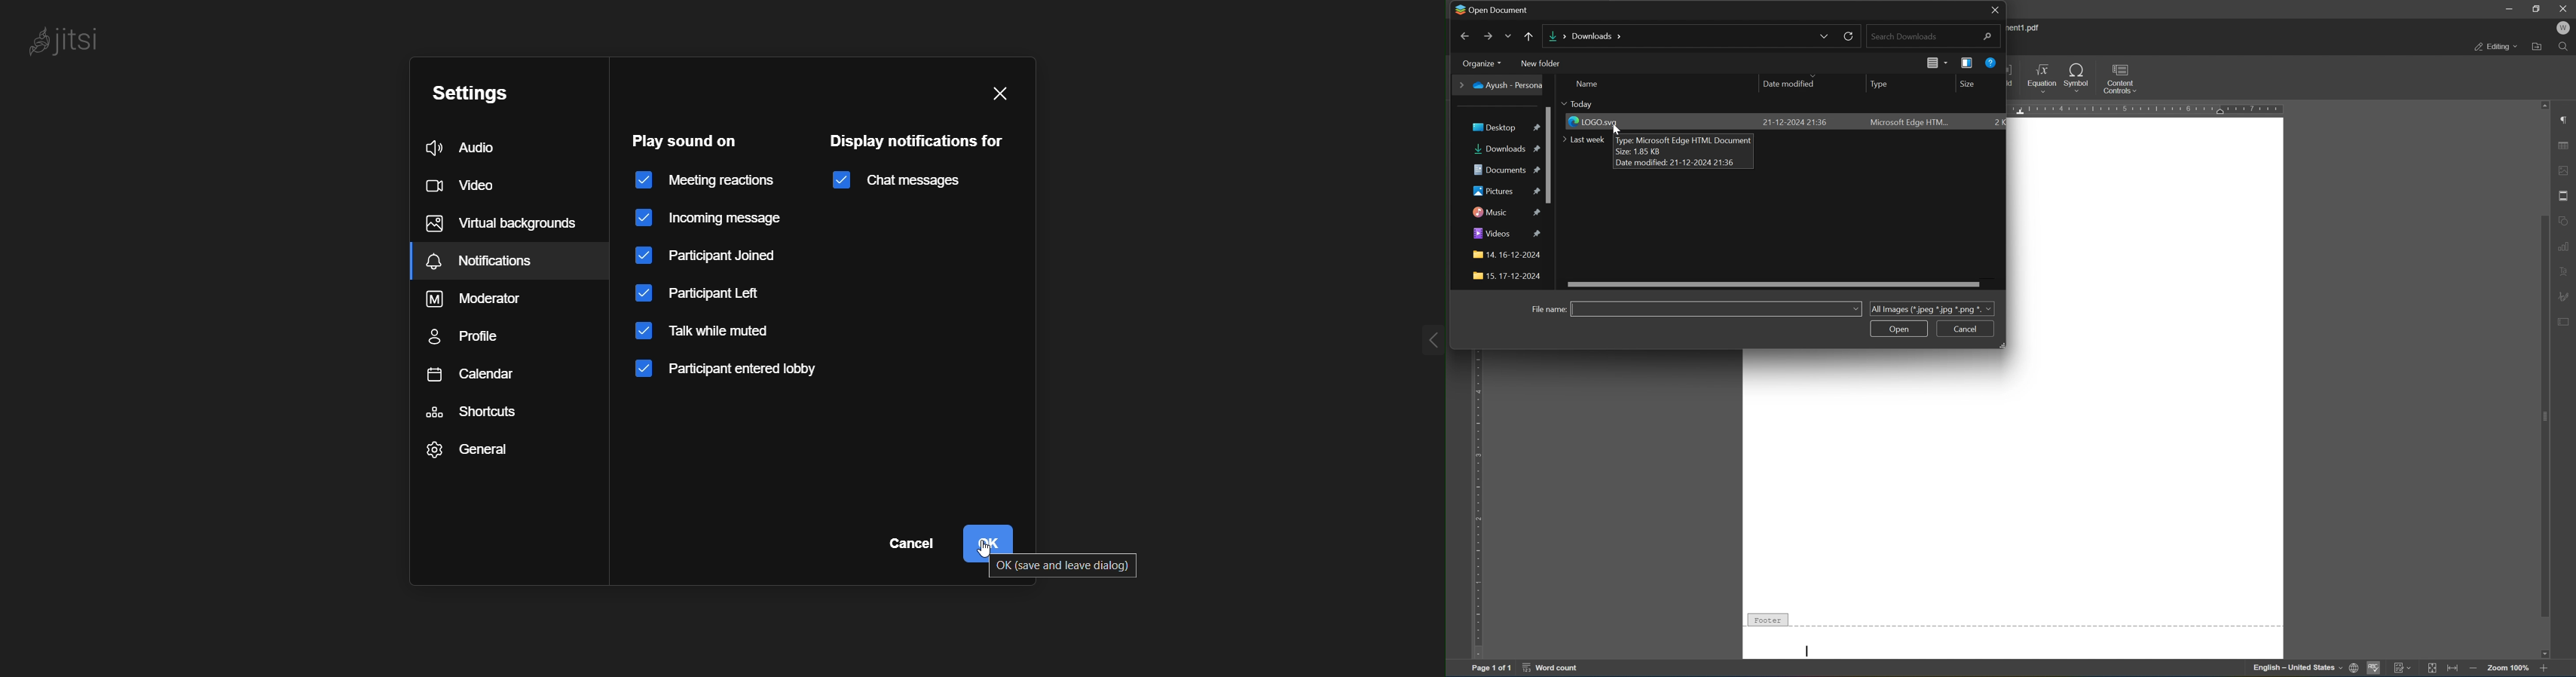 The height and width of the screenshot is (700, 2576). Describe the element at coordinates (2077, 76) in the screenshot. I see `symbol` at that location.